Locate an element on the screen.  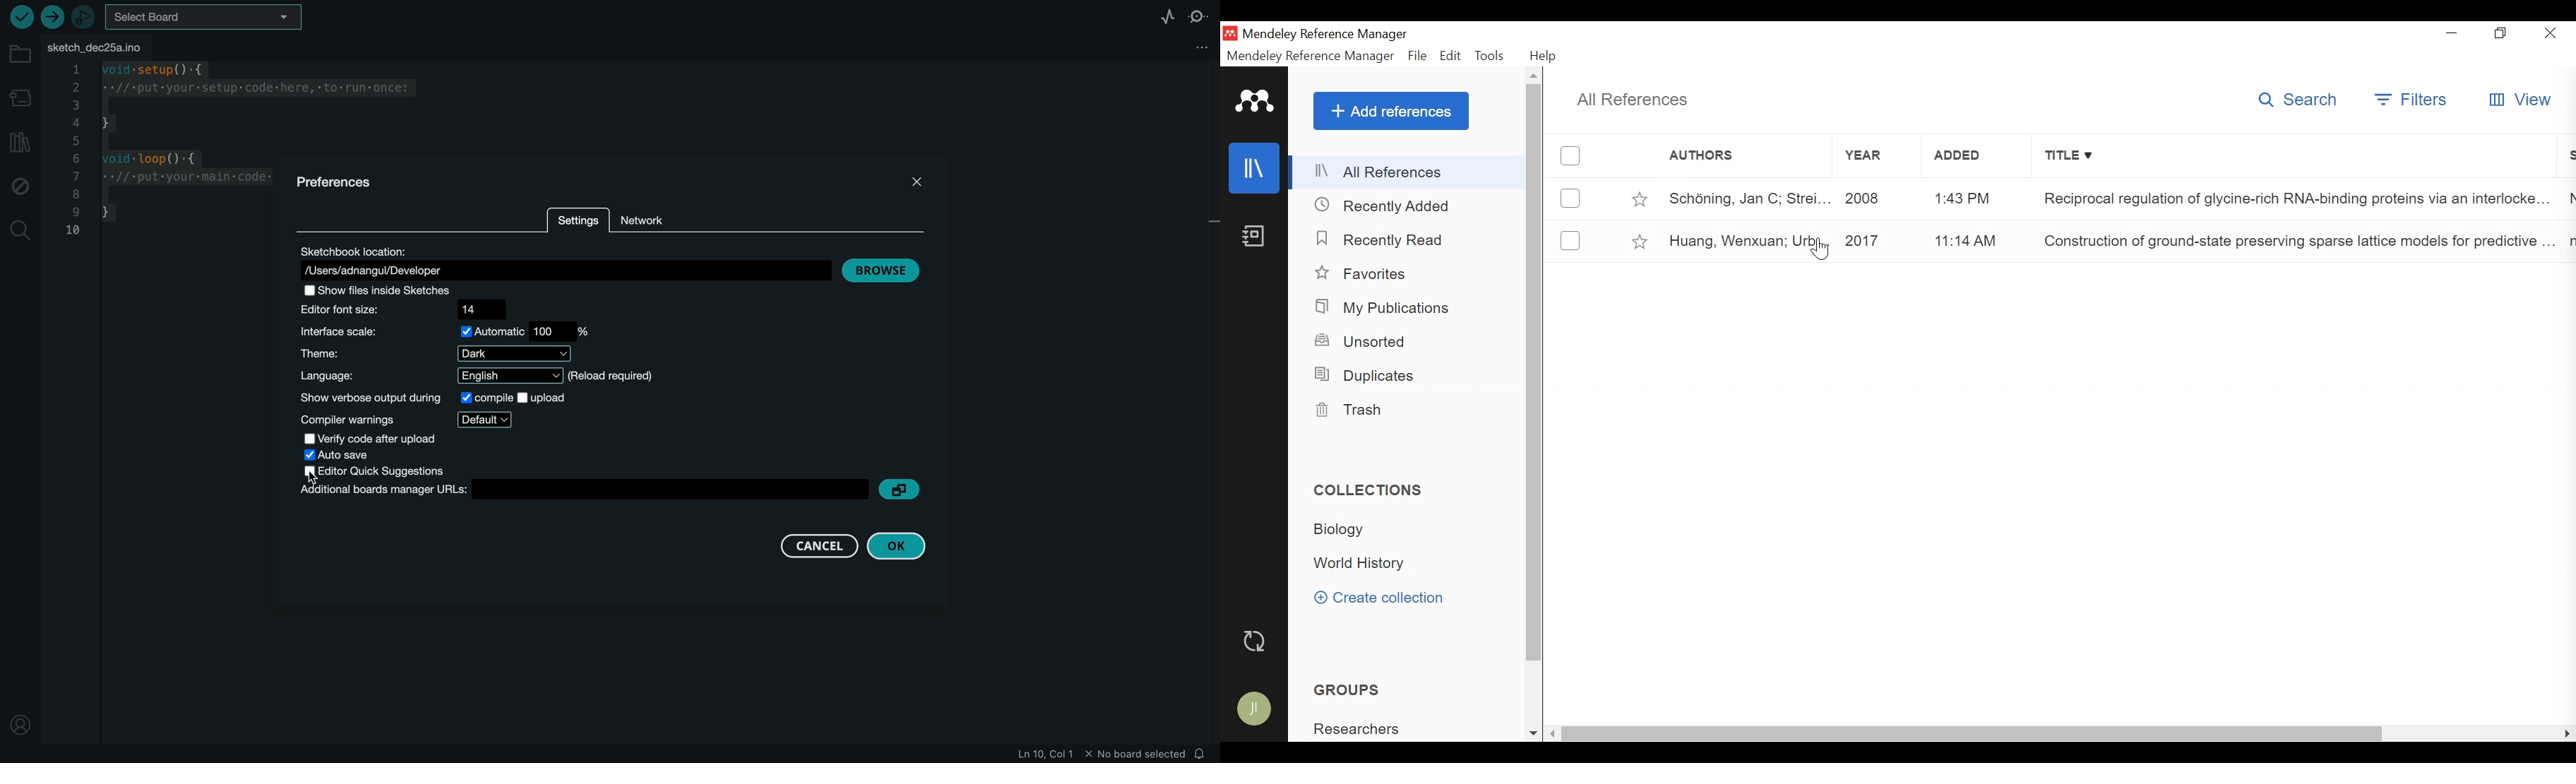
Help is located at coordinates (1544, 57).